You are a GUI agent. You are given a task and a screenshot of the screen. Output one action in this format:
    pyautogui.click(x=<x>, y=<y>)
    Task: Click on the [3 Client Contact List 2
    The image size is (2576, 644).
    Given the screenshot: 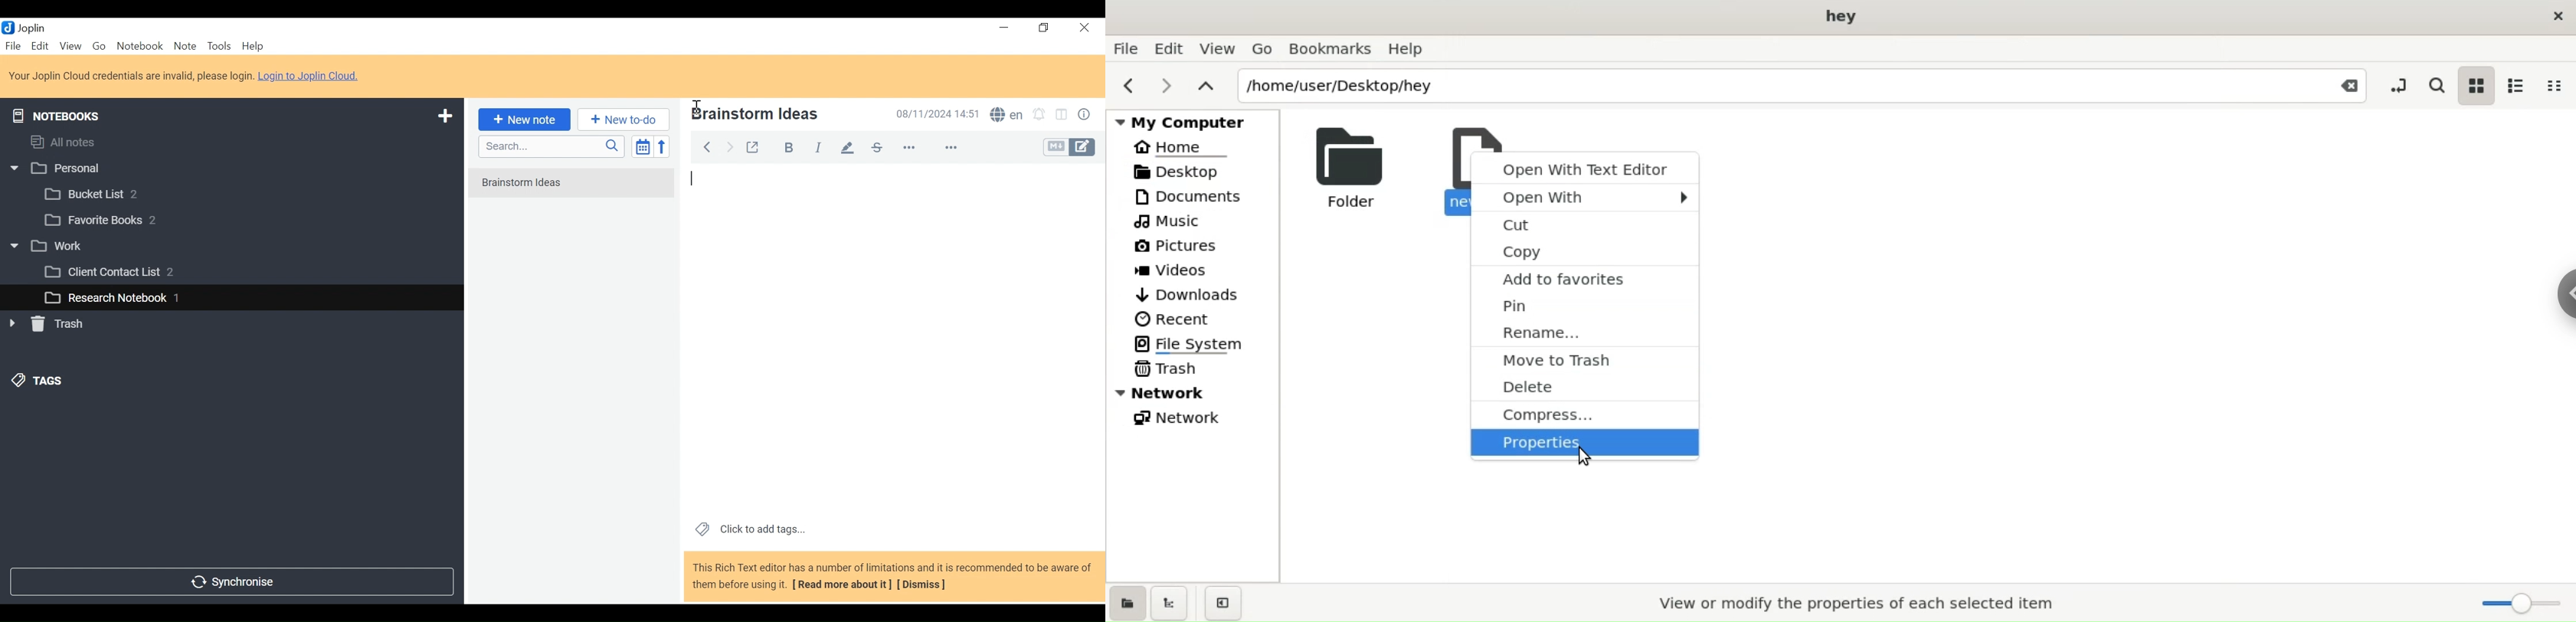 What is the action you would take?
    pyautogui.click(x=126, y=275)
    